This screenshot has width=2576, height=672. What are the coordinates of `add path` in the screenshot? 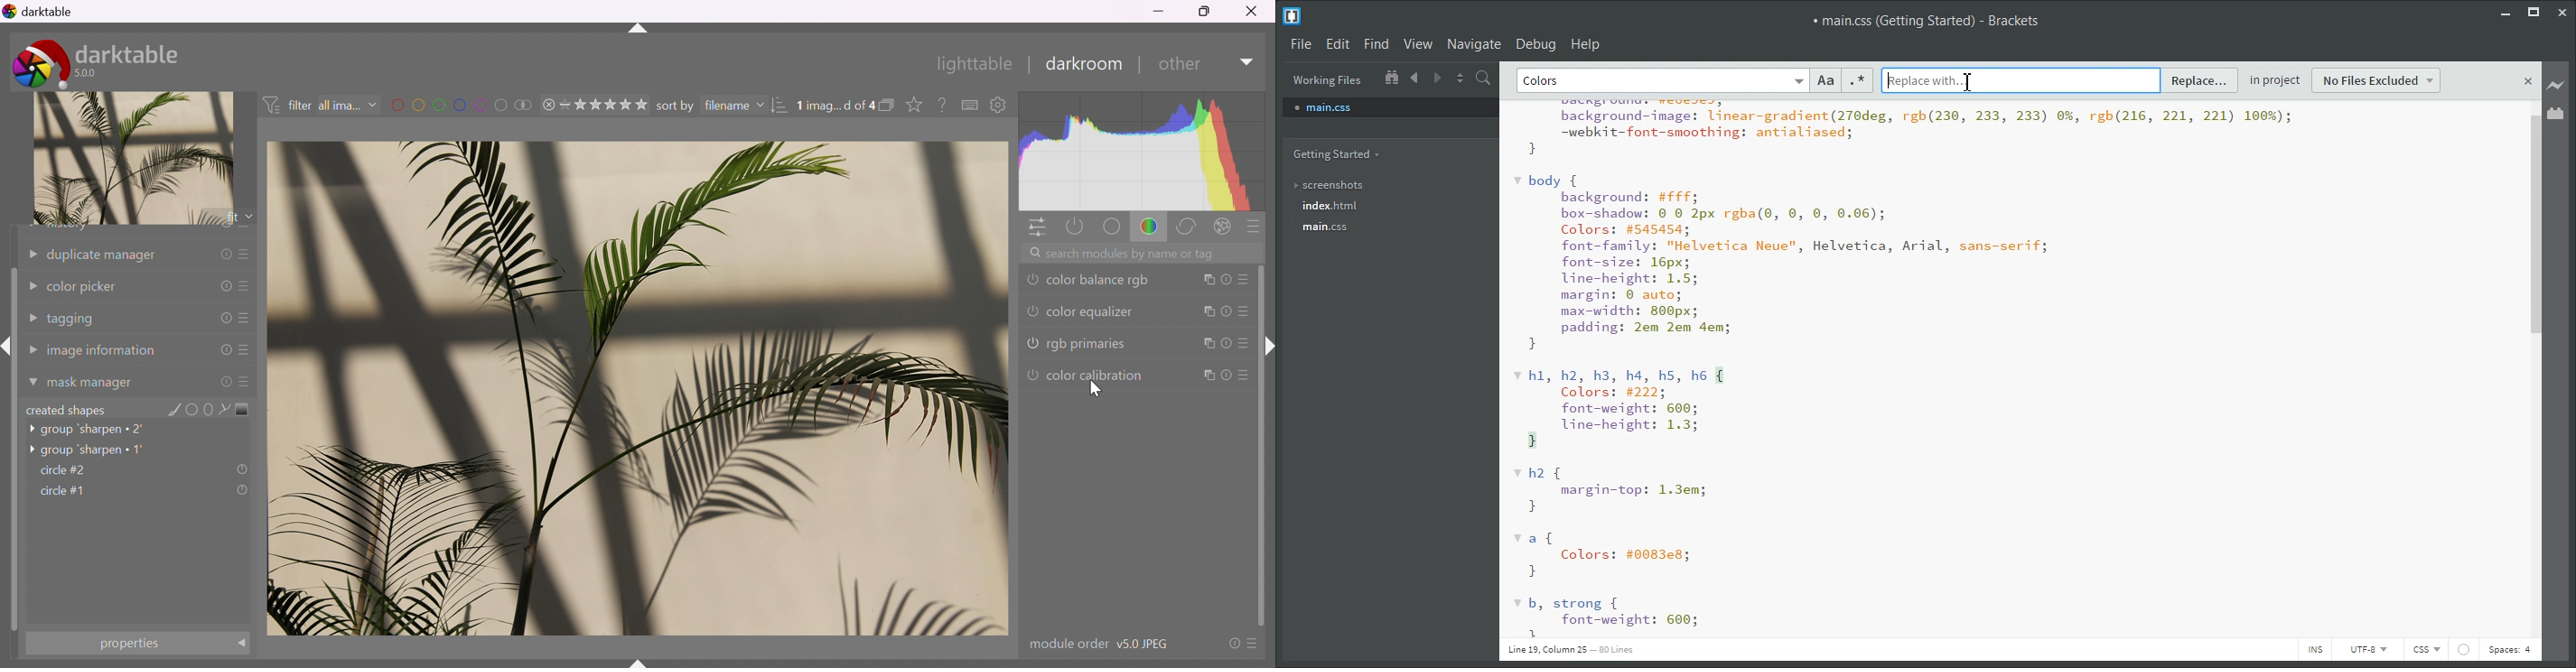 It's located at (225, 409).